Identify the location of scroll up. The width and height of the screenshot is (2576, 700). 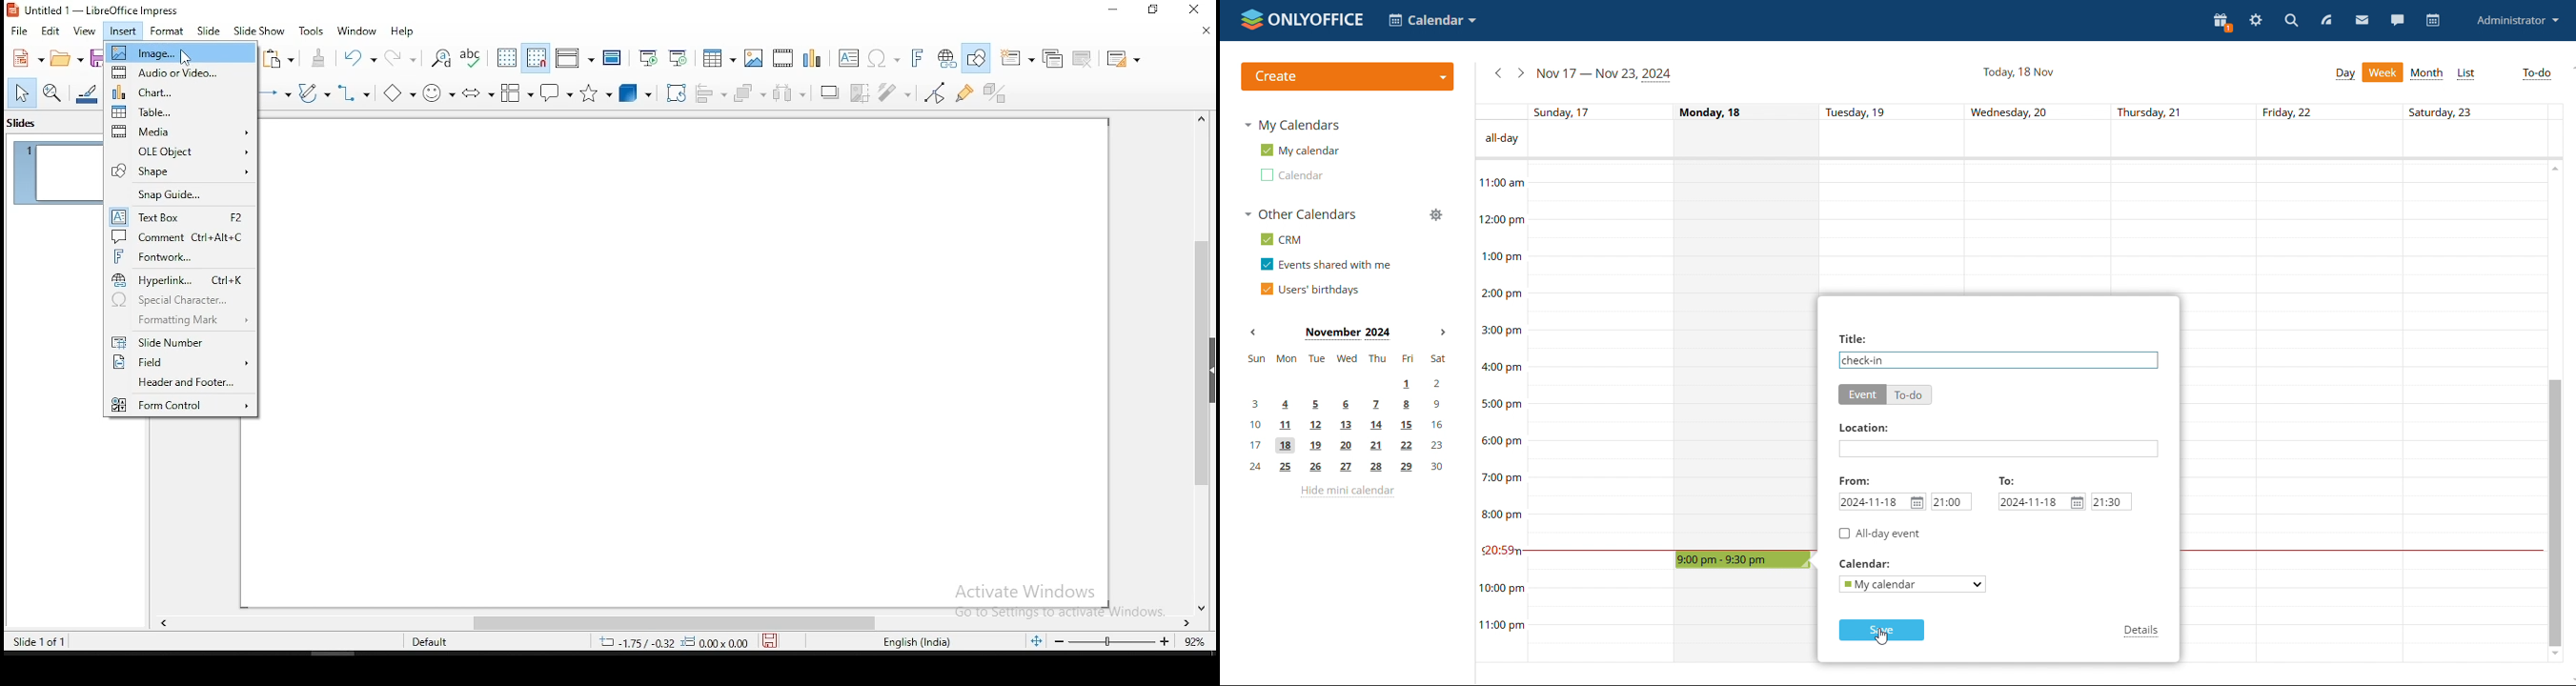
(2556, 167).